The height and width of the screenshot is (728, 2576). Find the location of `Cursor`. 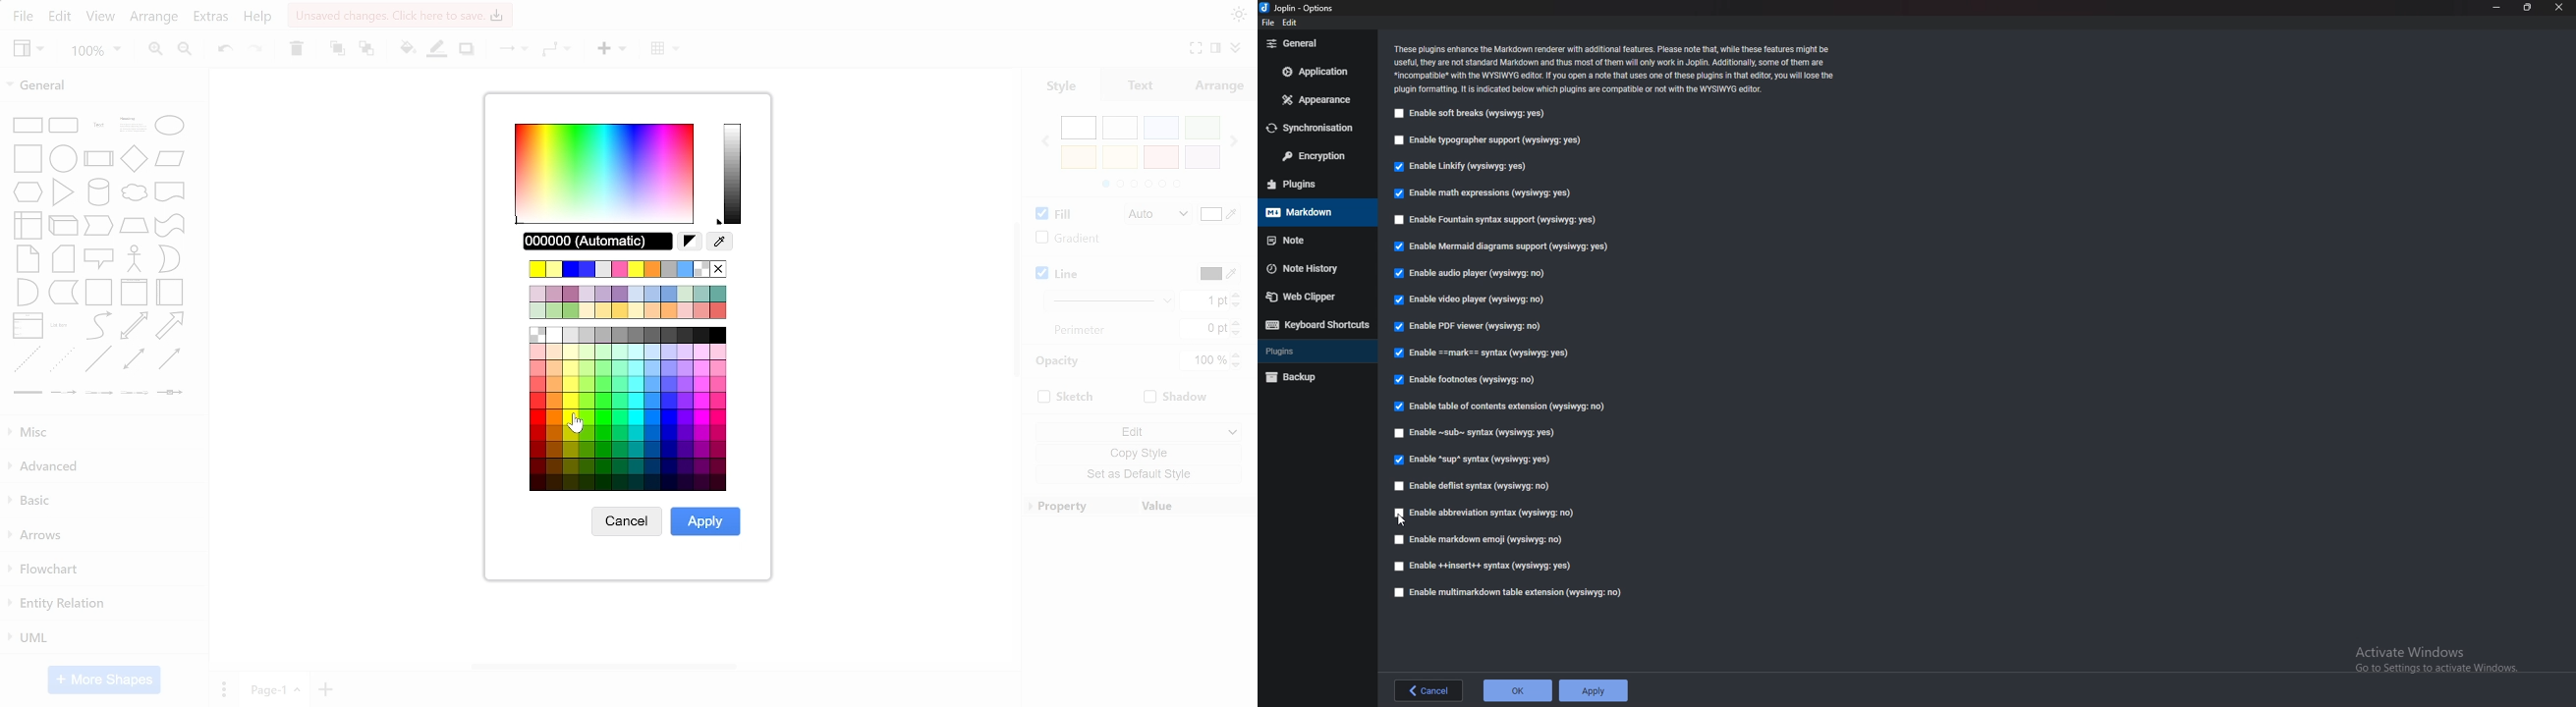

Cursor is located at coordinates (577, 426).